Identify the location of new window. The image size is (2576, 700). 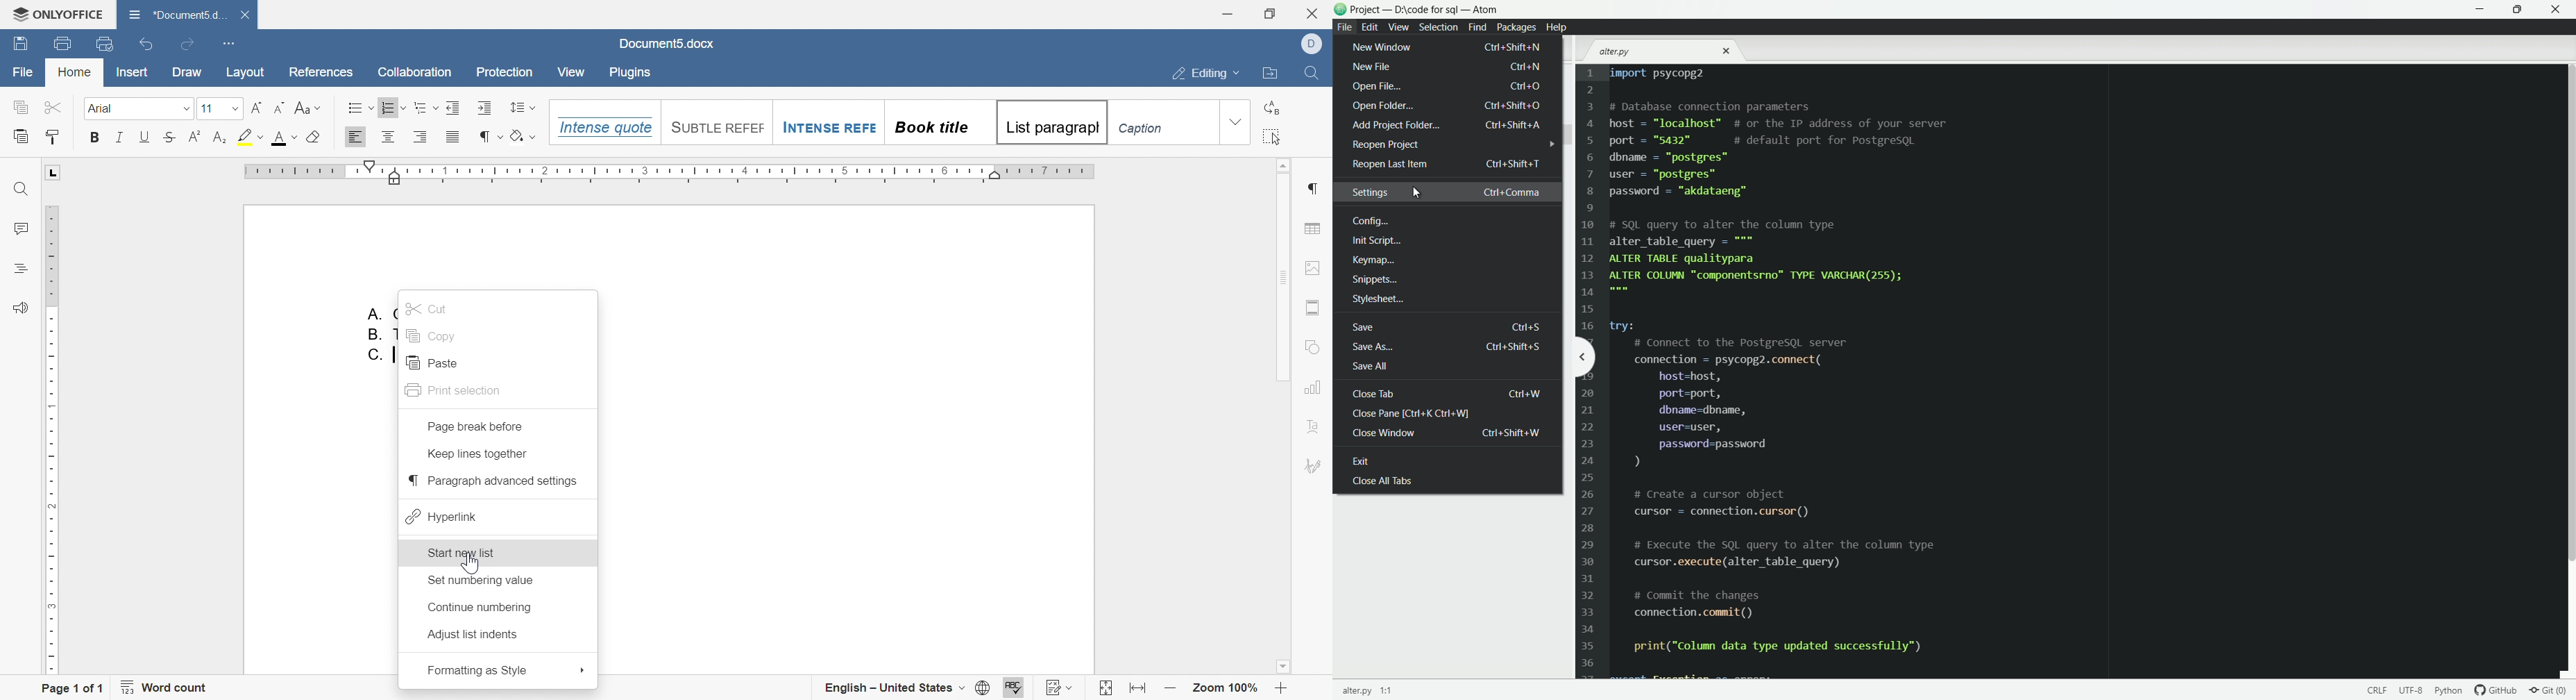
(1446, 47).